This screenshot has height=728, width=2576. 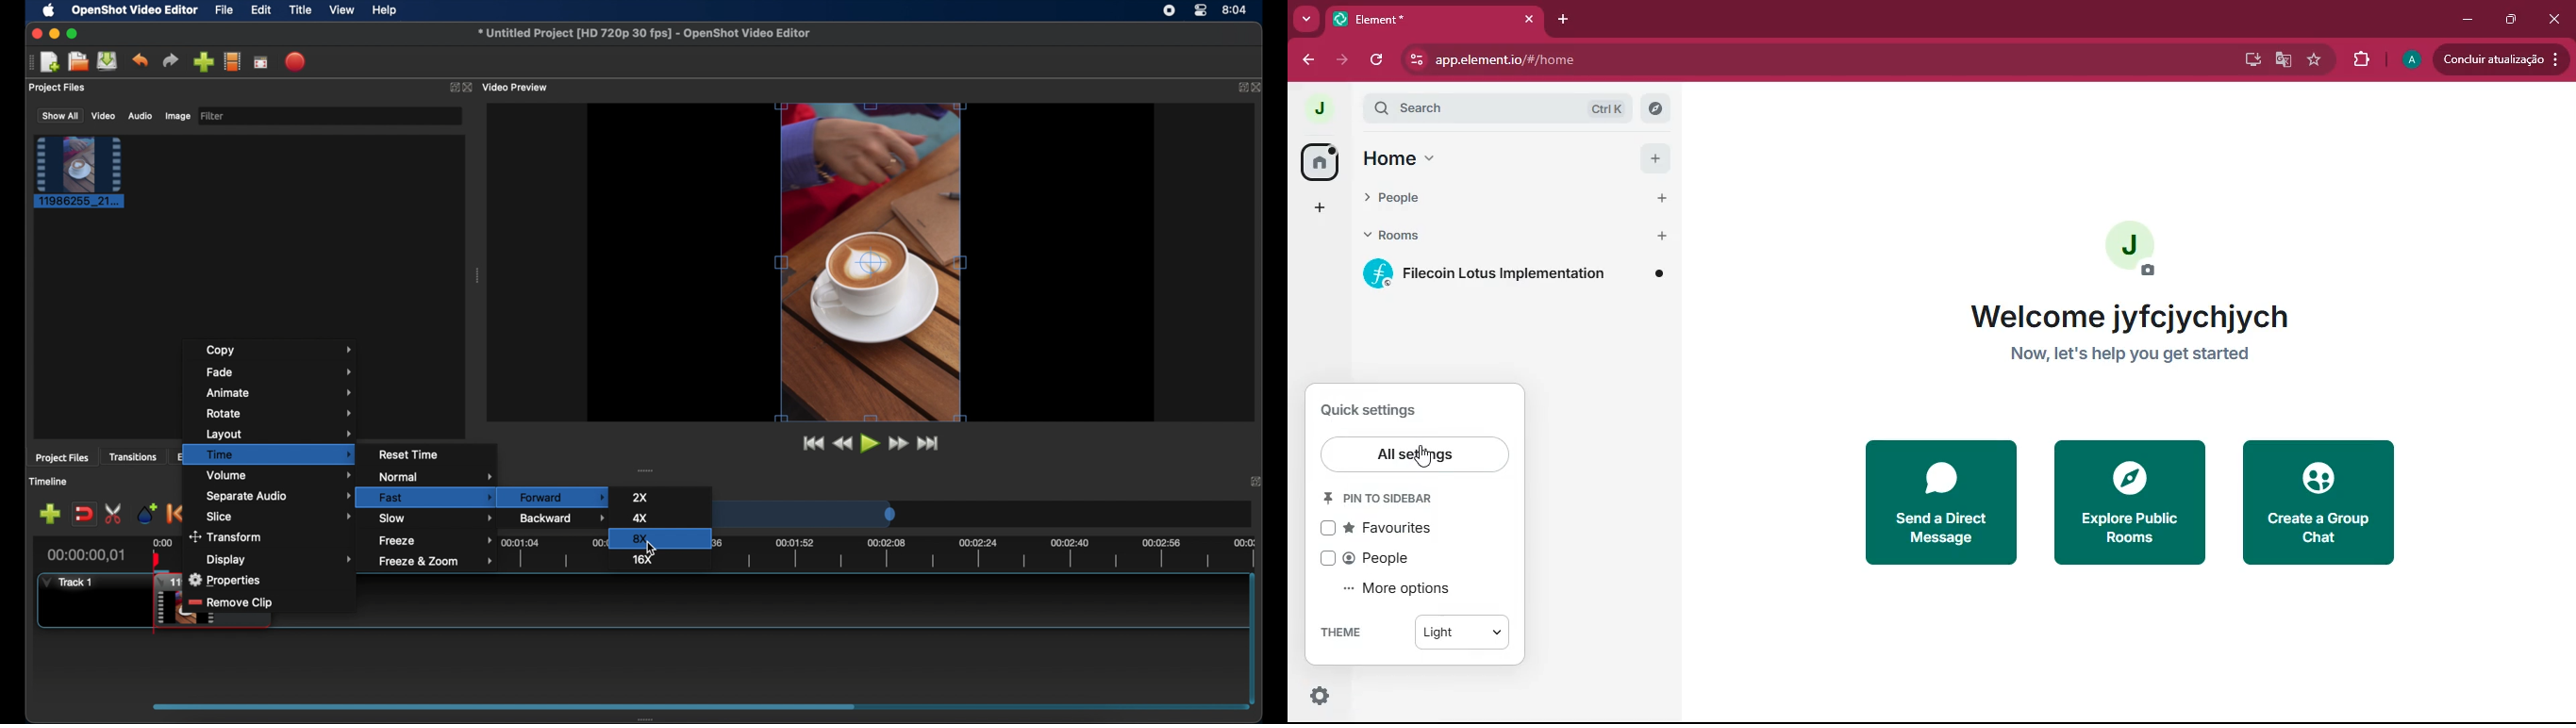 I want to click on scroll box, so click(x=502, y=705).